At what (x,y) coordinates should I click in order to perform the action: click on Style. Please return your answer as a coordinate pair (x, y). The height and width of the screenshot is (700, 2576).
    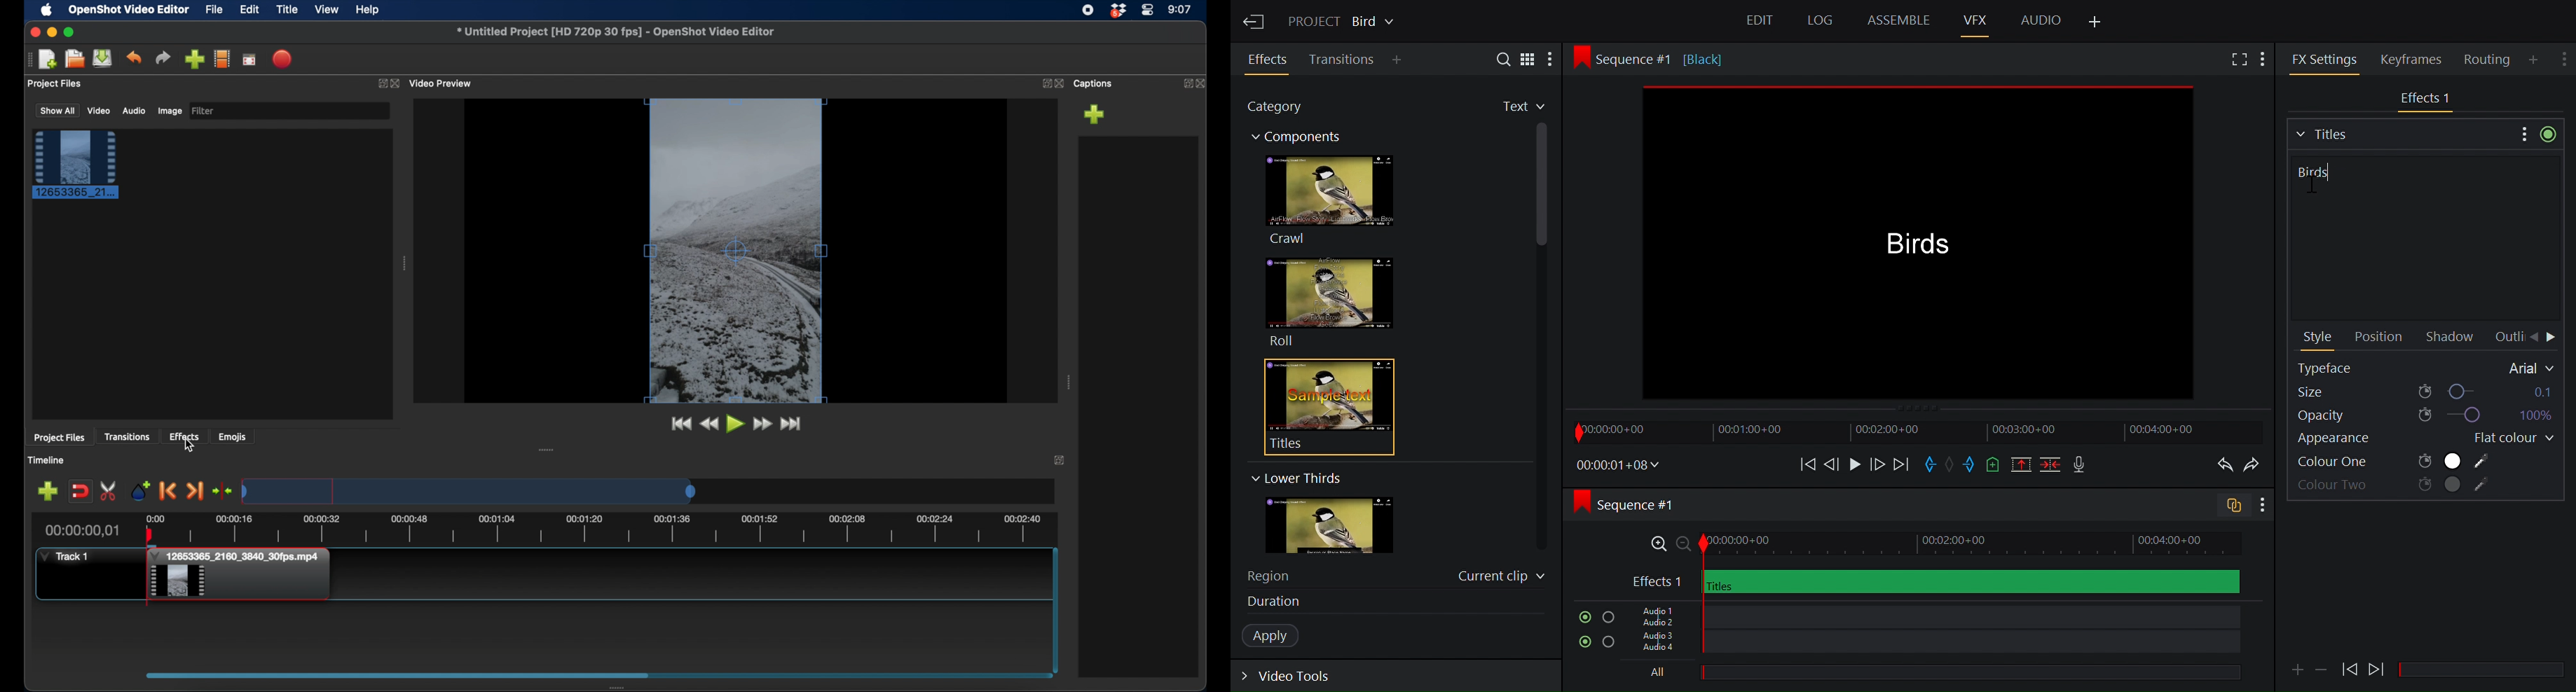
    Looking at the image, I should click on (2319, 338).